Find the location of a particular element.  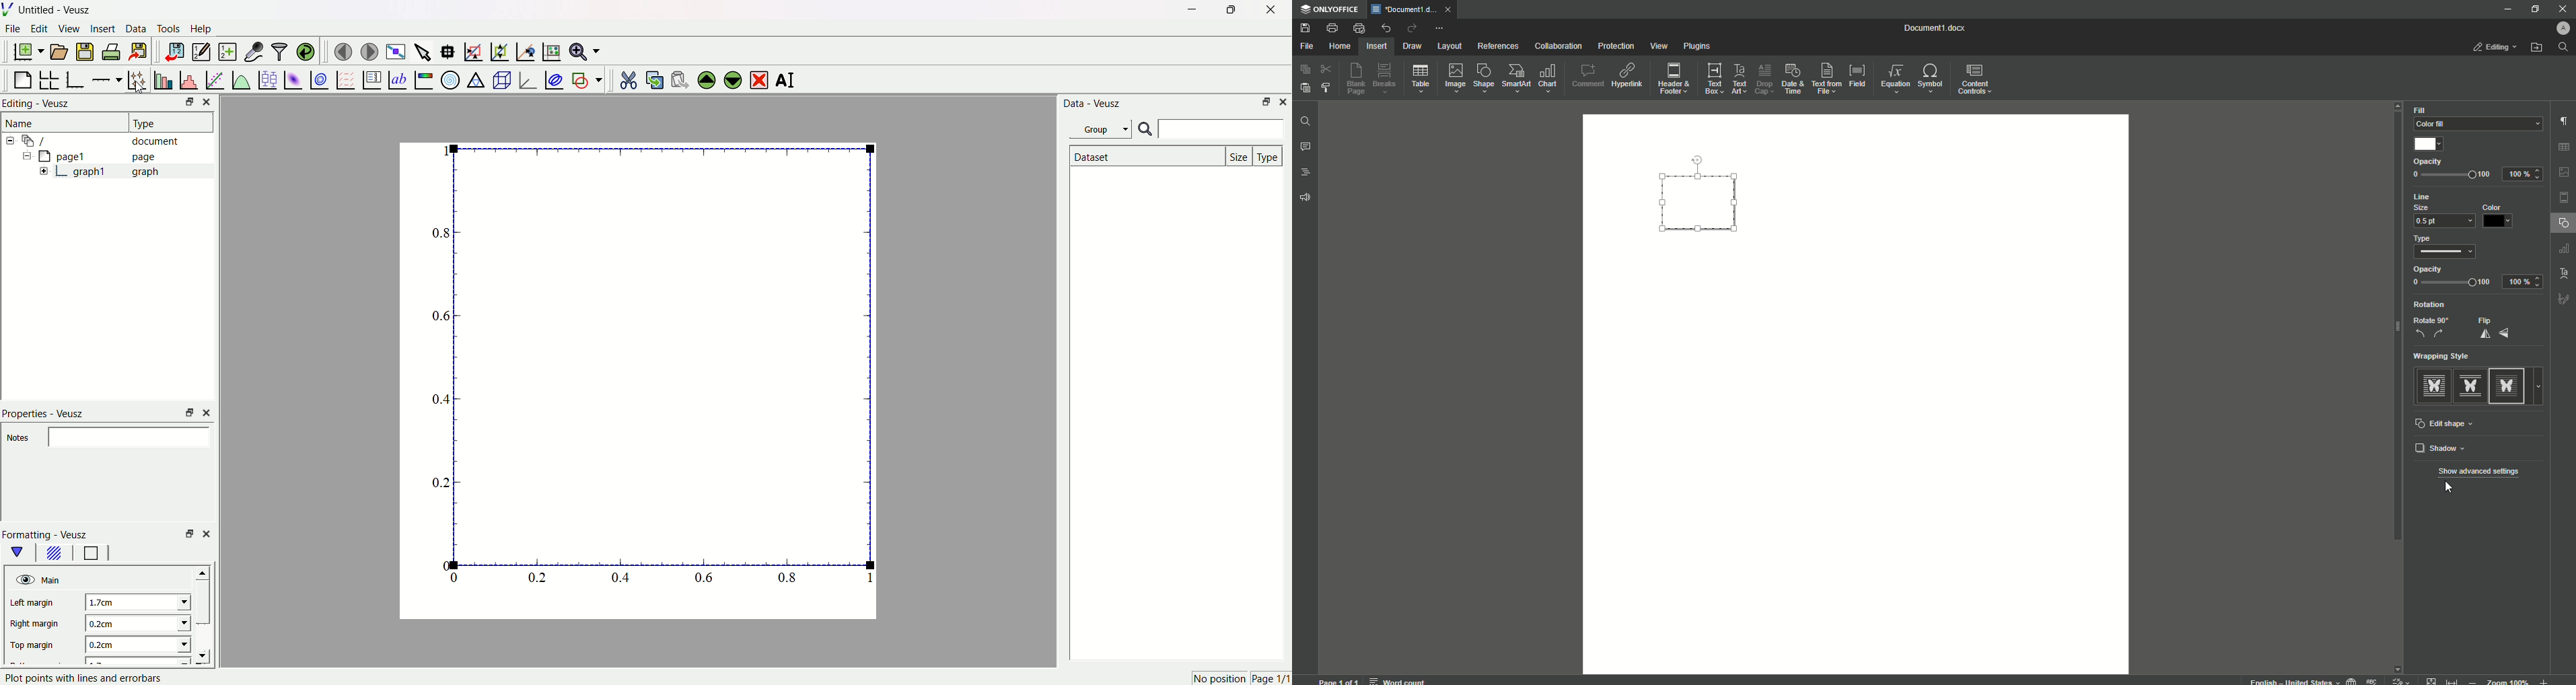

ONLYOFFICE is located at coordinates (1330, 10).